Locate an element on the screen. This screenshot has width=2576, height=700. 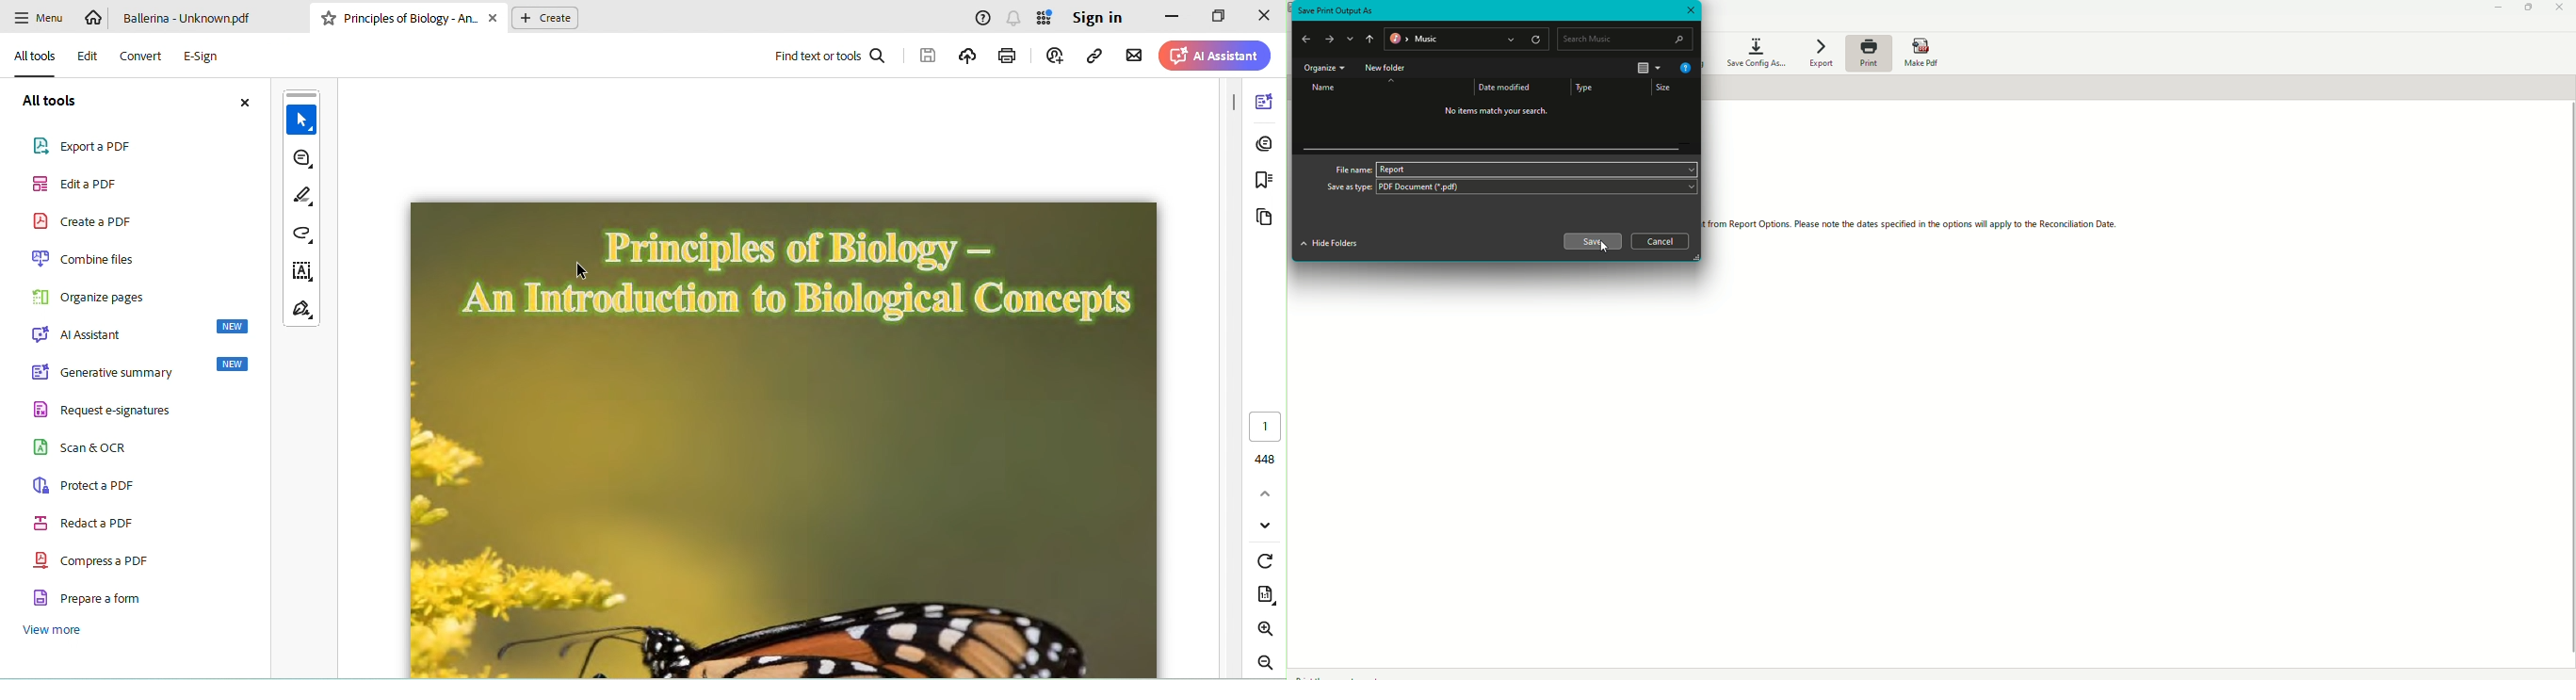
Report is located at coordinates (1391, 169).